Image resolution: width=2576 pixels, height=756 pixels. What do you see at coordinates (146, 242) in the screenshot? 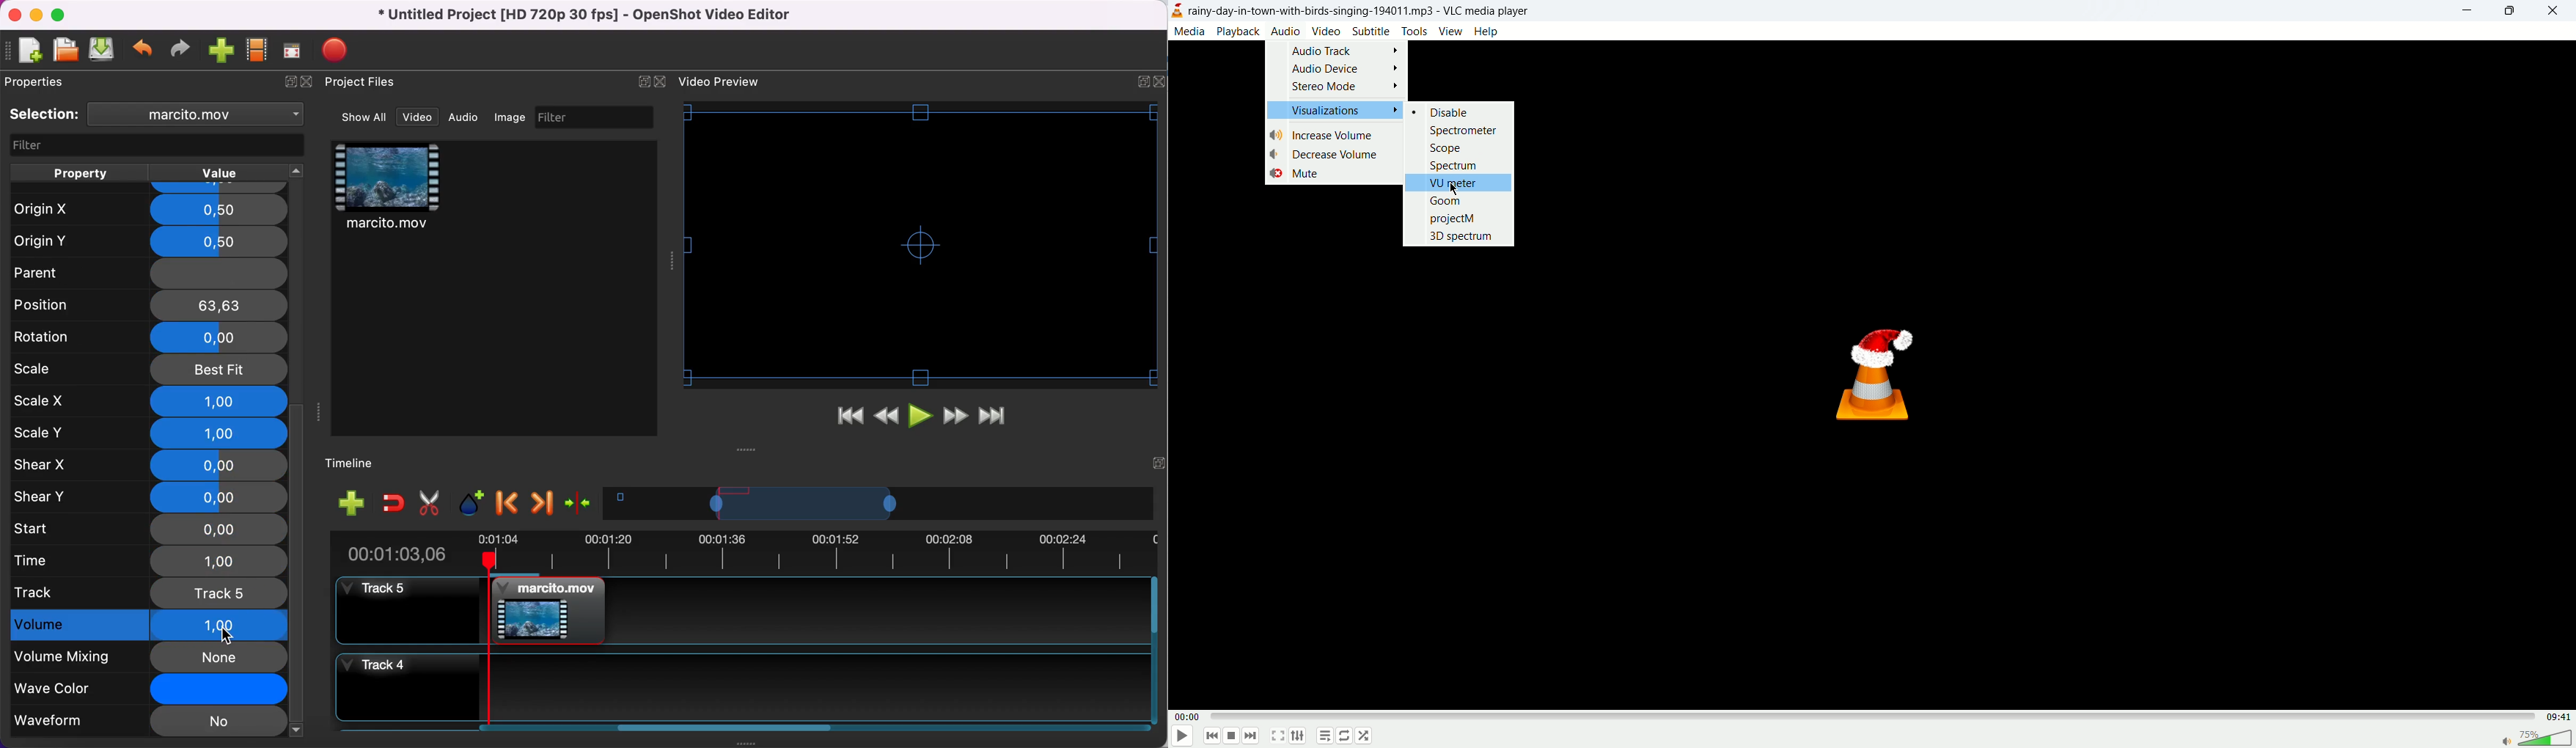
I see `Origin Y` at bounding box center [146, 242].